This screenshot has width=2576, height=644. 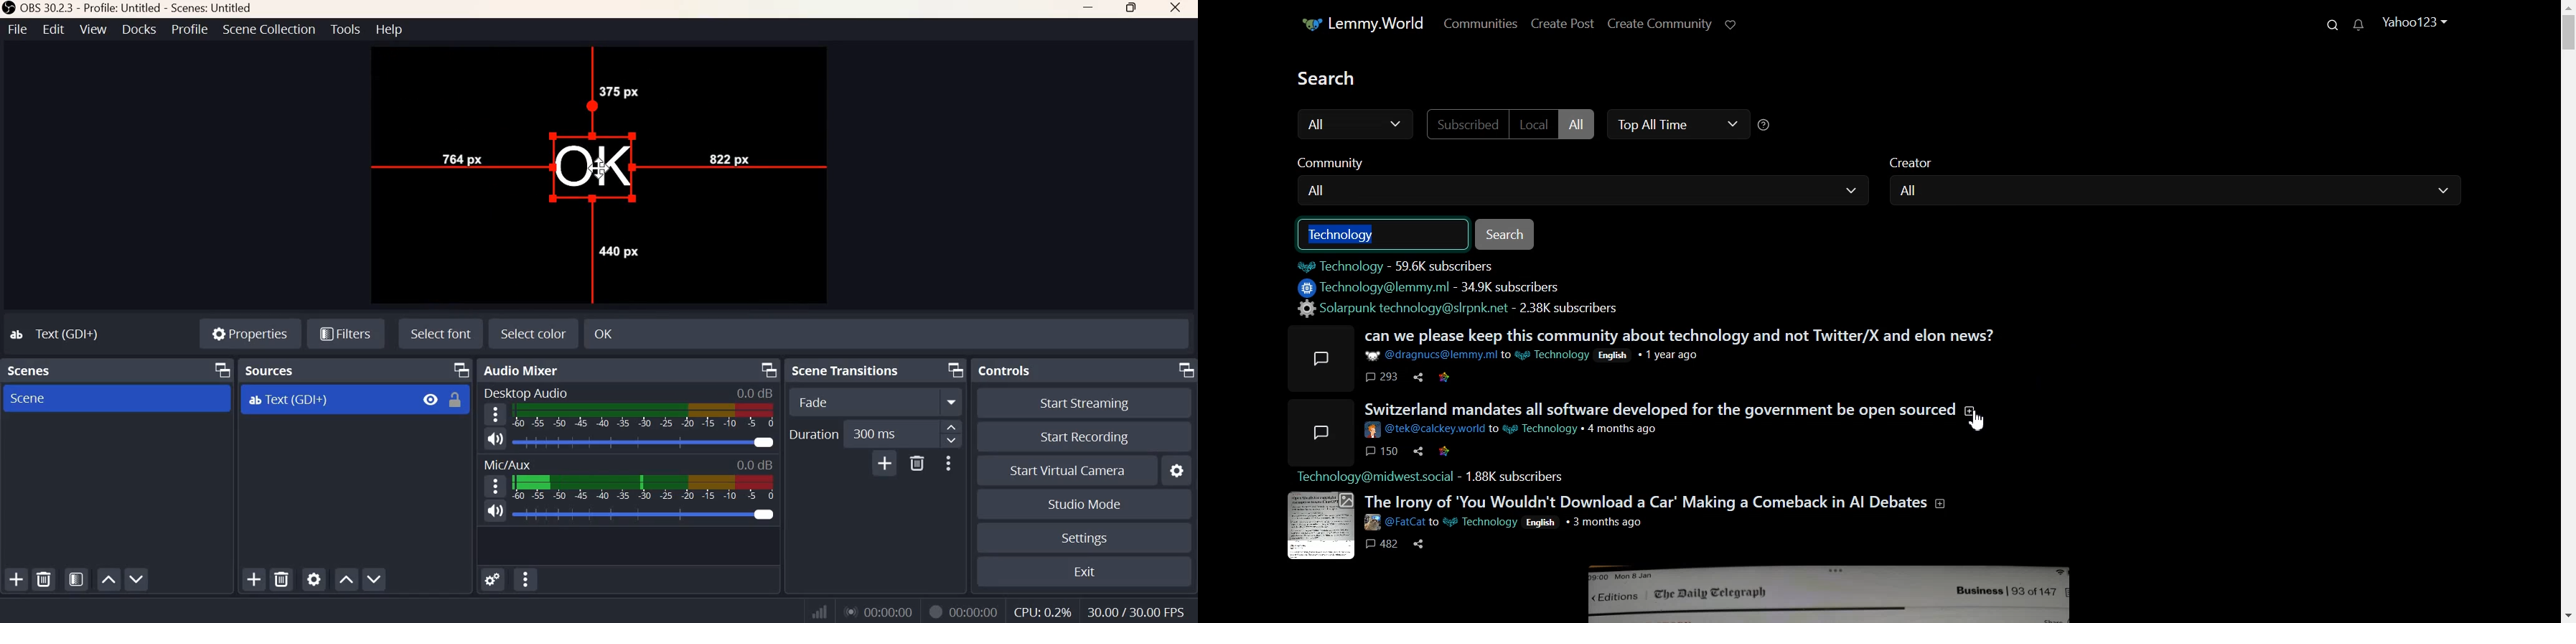 What do you see at coordinates (32, 370) in the screenshot?
I see `Scenes` at bounding box center [32, 370].